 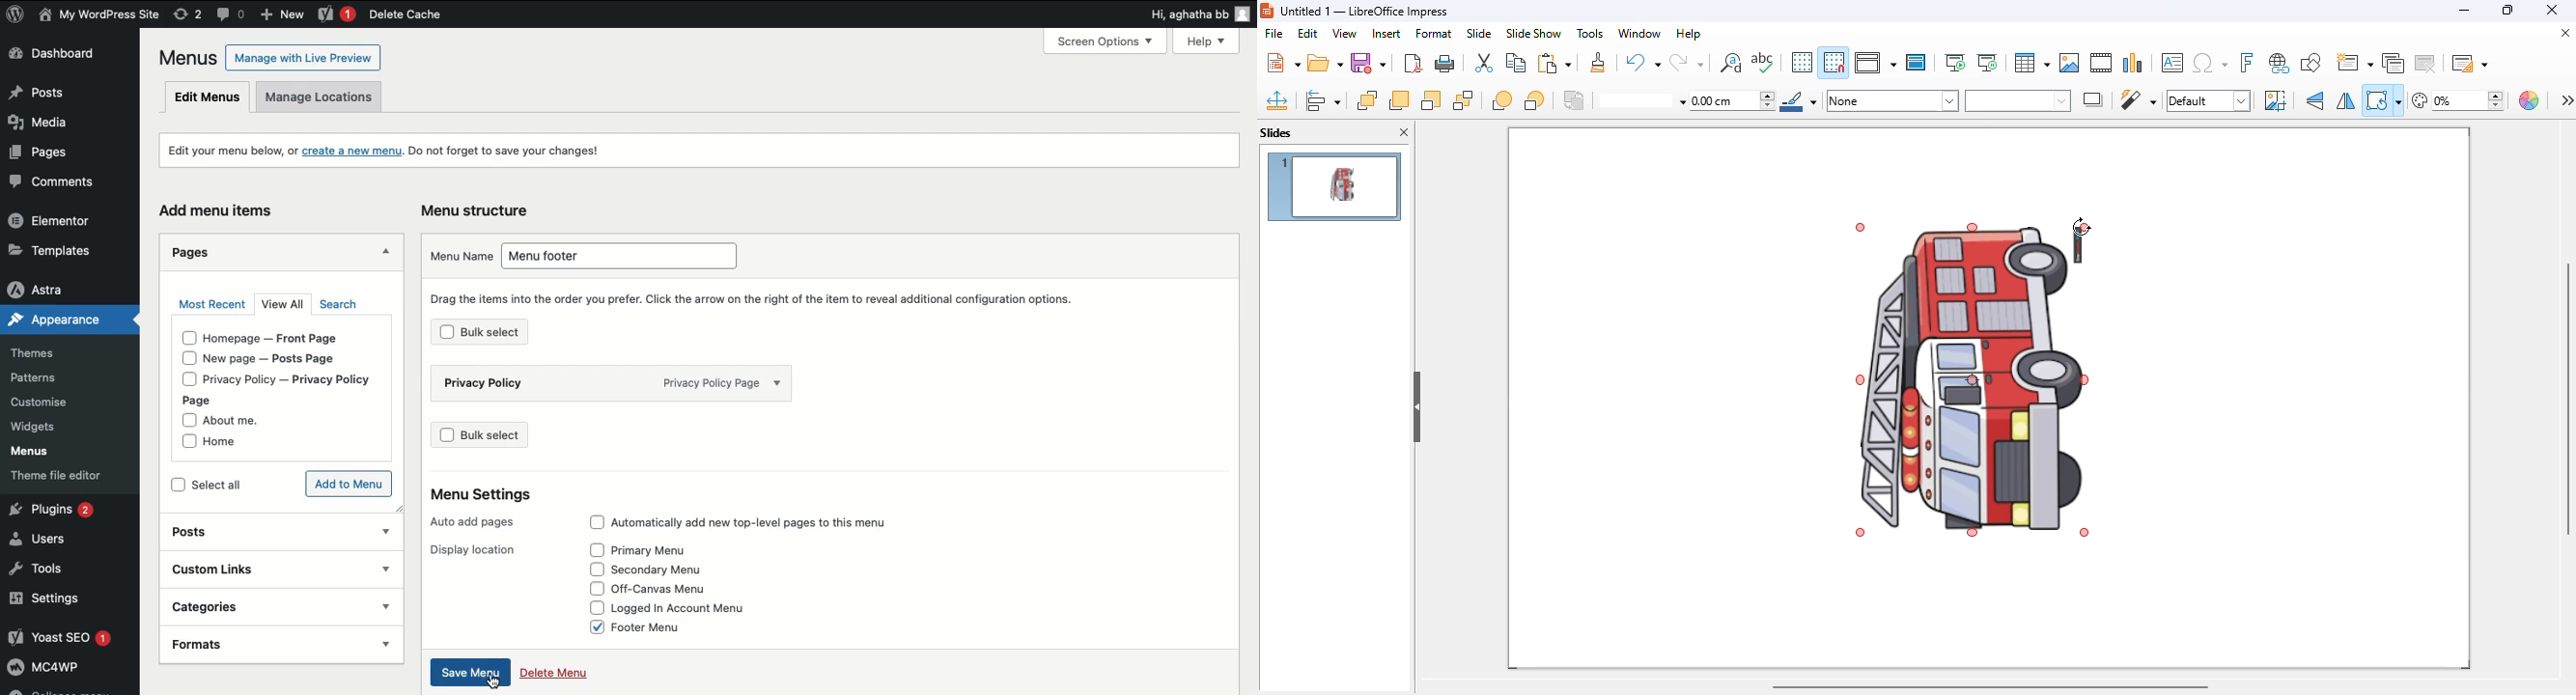 I want to click on Edit your menu below, or, so click(x=222, y=149).